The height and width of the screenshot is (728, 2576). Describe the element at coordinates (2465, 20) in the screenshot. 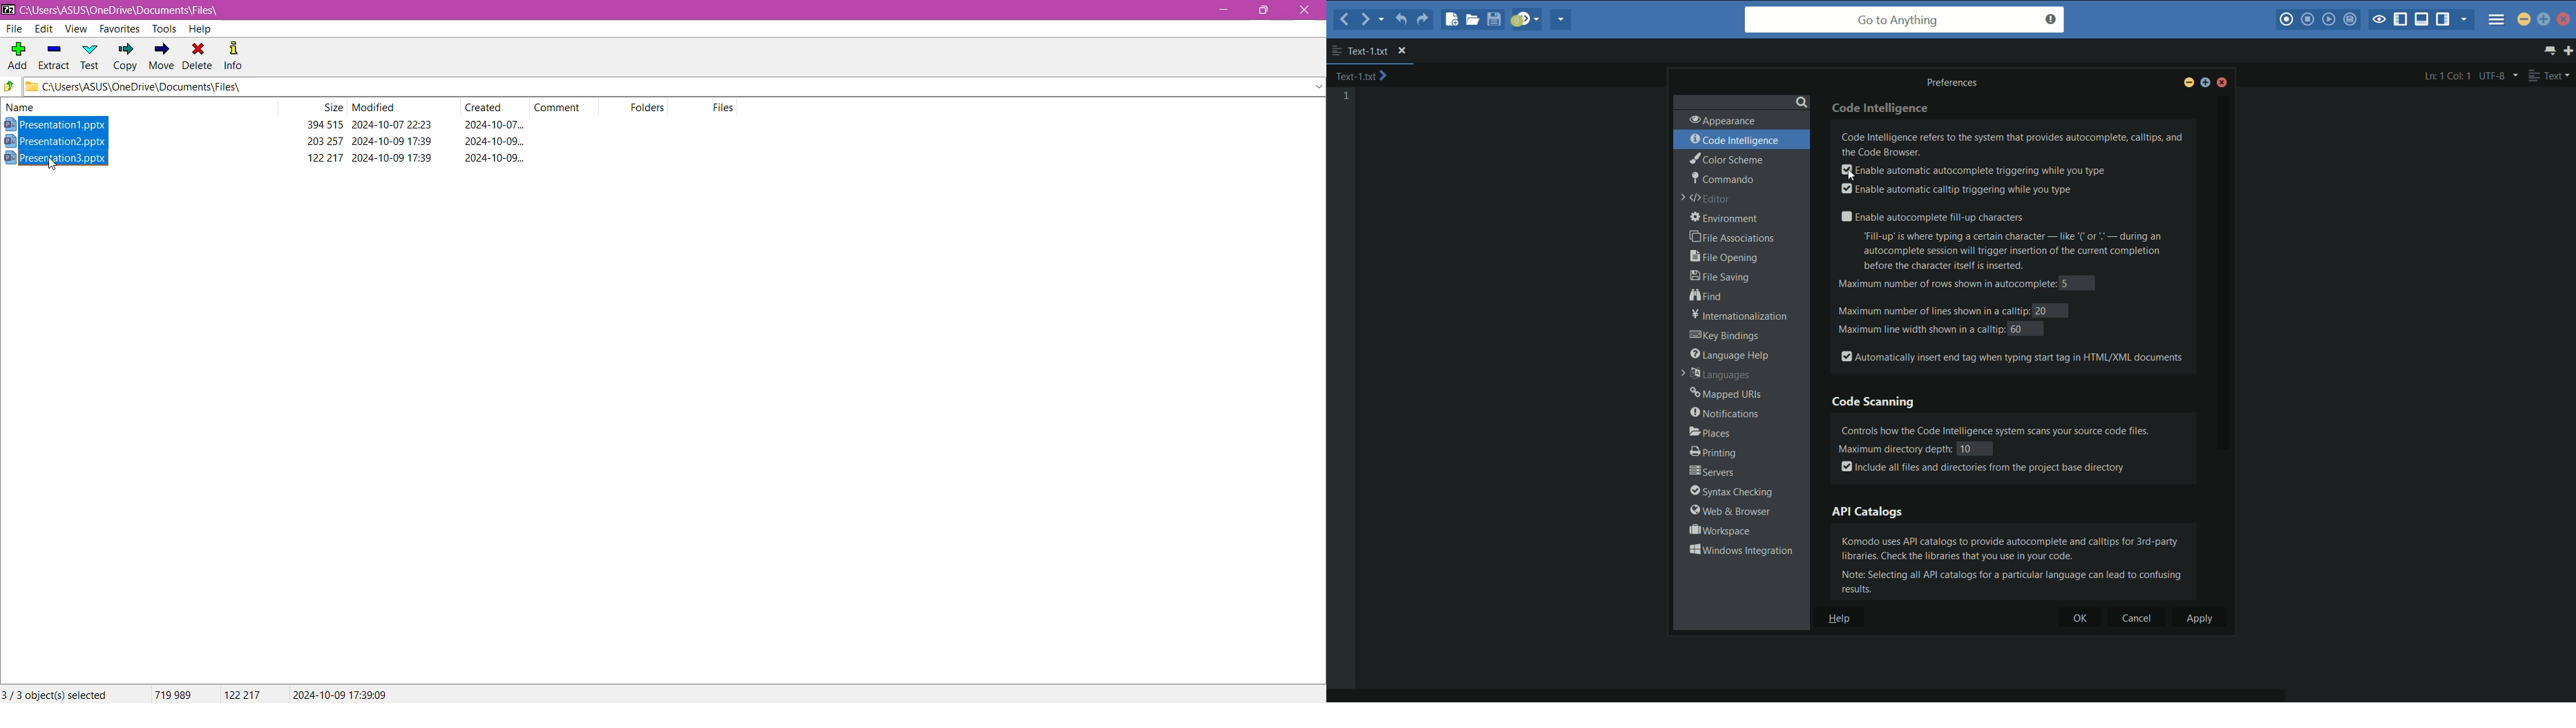

I see `show specific sidebar/tabs` at that location.